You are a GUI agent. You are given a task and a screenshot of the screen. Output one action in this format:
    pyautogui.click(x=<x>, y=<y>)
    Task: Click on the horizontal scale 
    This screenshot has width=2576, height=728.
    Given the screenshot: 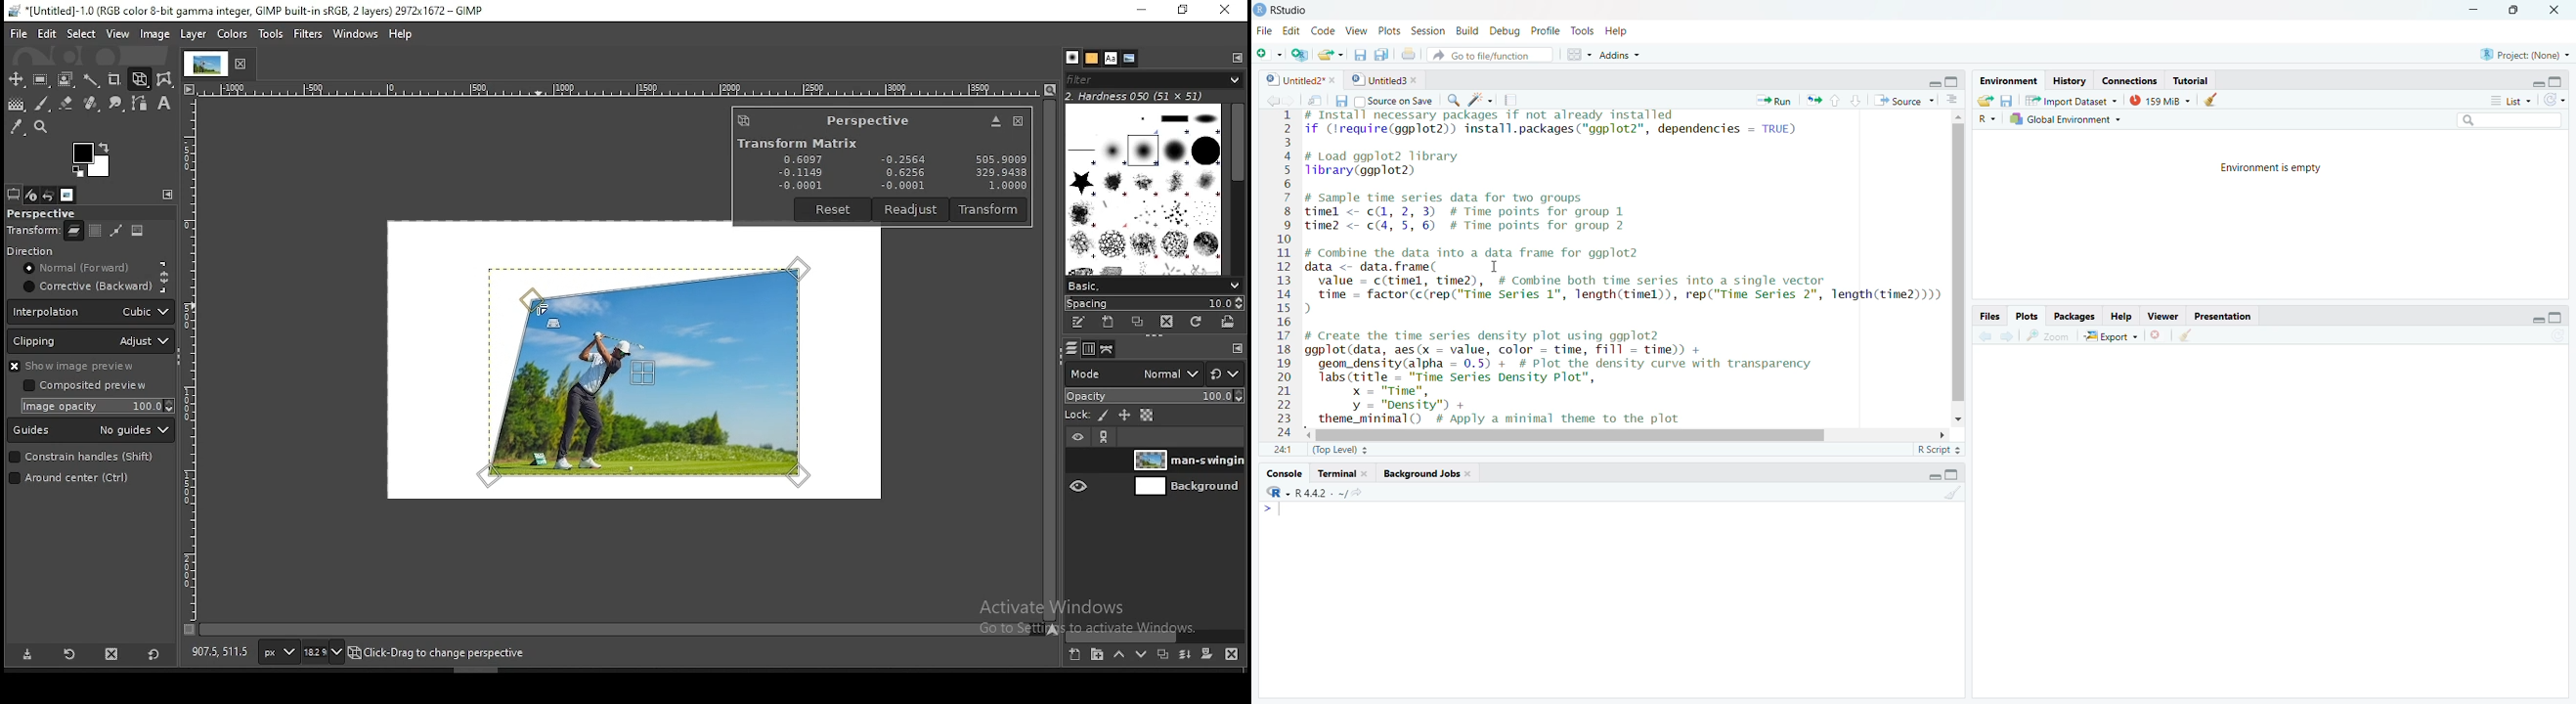 What is the action you would take?
    pyautogui.click(x=619, y=87)
    